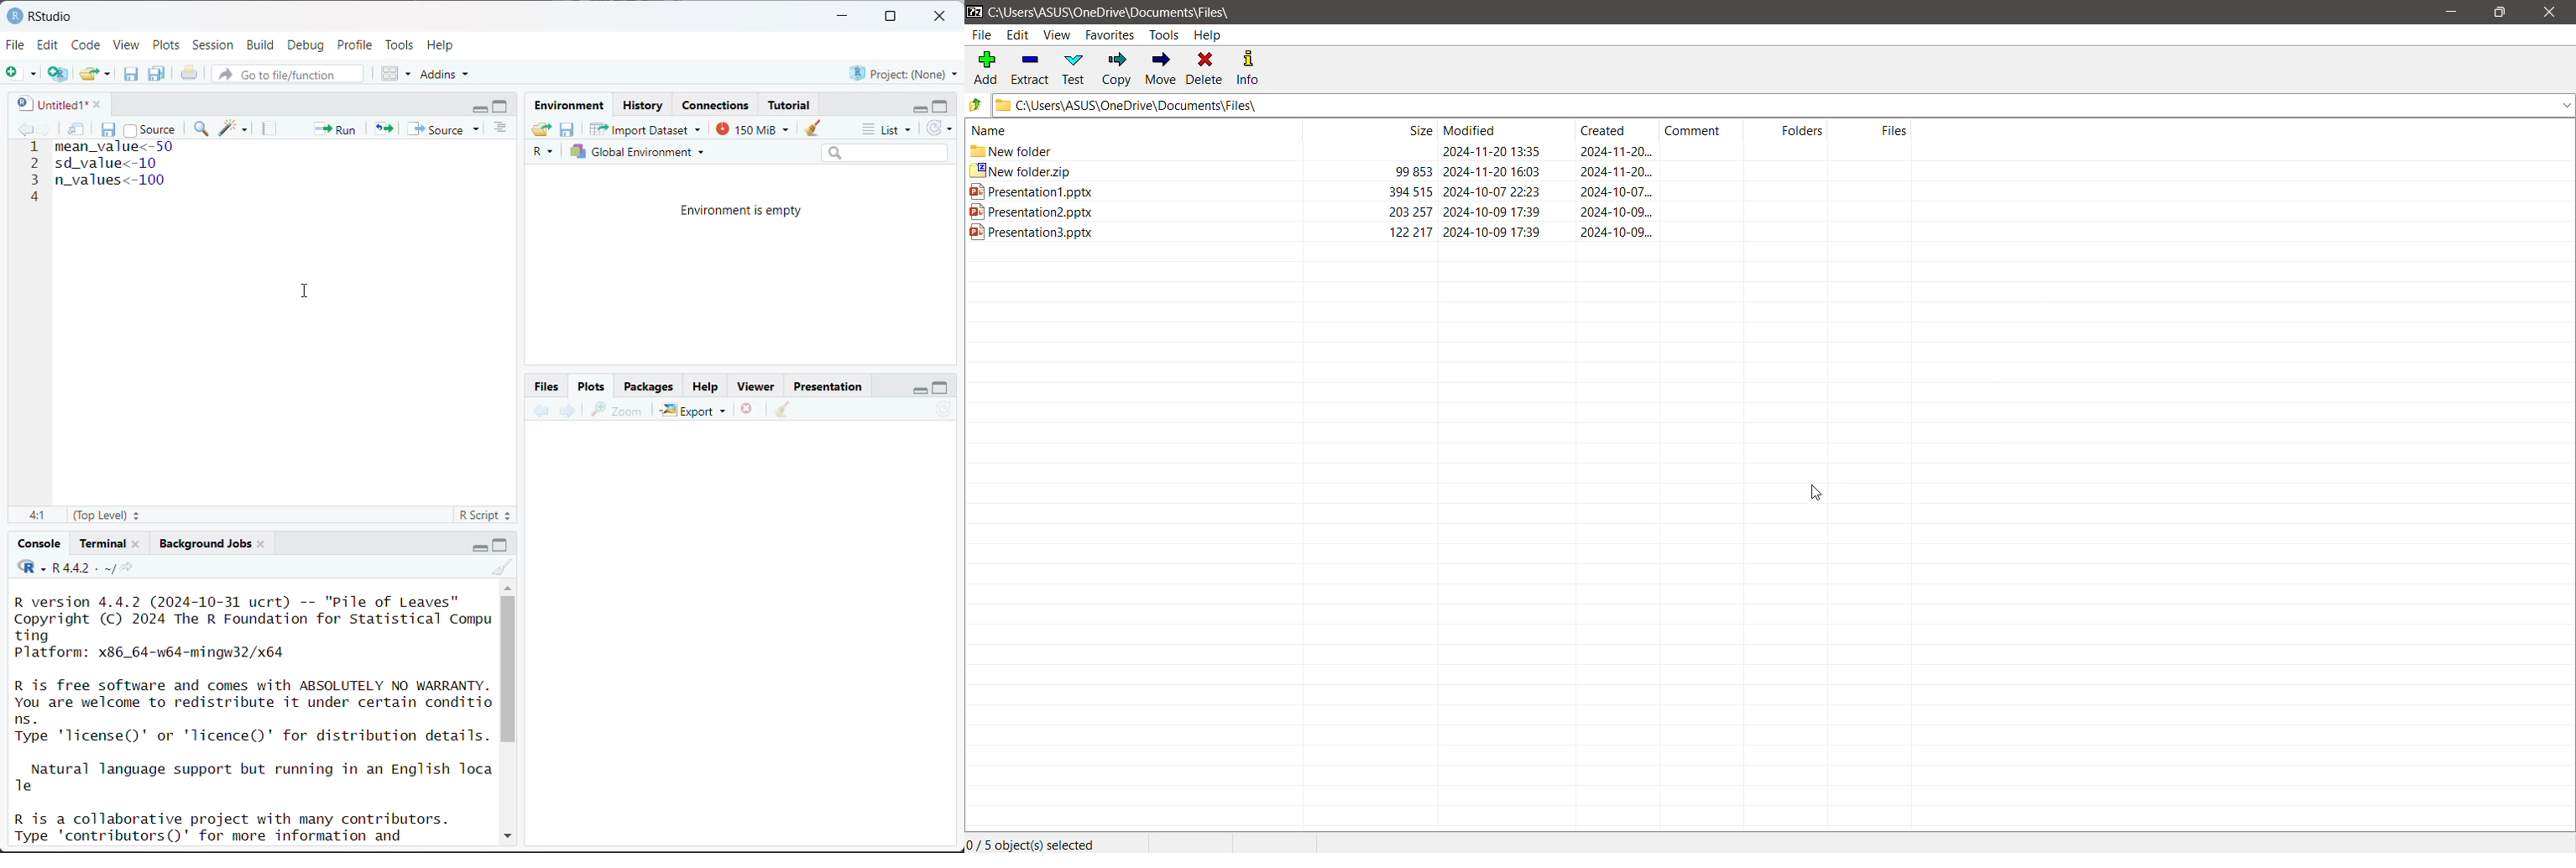 The image size is (2576, 868). What do you see at coordinates (646, 129) in the screenshot?
I see `Import Dataset` at bounding box center [646, 129].